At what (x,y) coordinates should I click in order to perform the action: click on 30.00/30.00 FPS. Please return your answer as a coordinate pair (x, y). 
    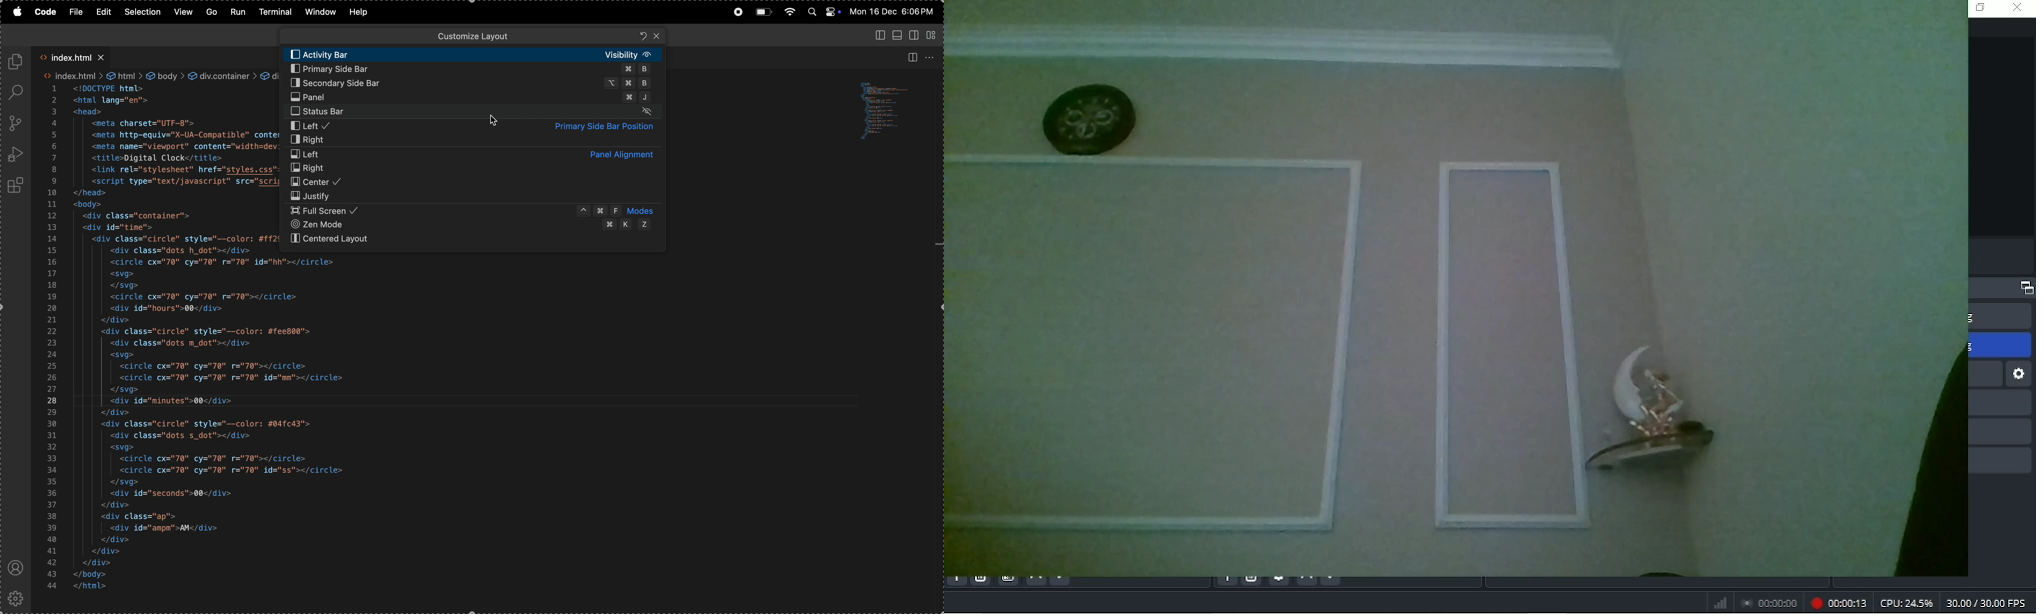
    Looking at the image, I should click on (1989, 604).